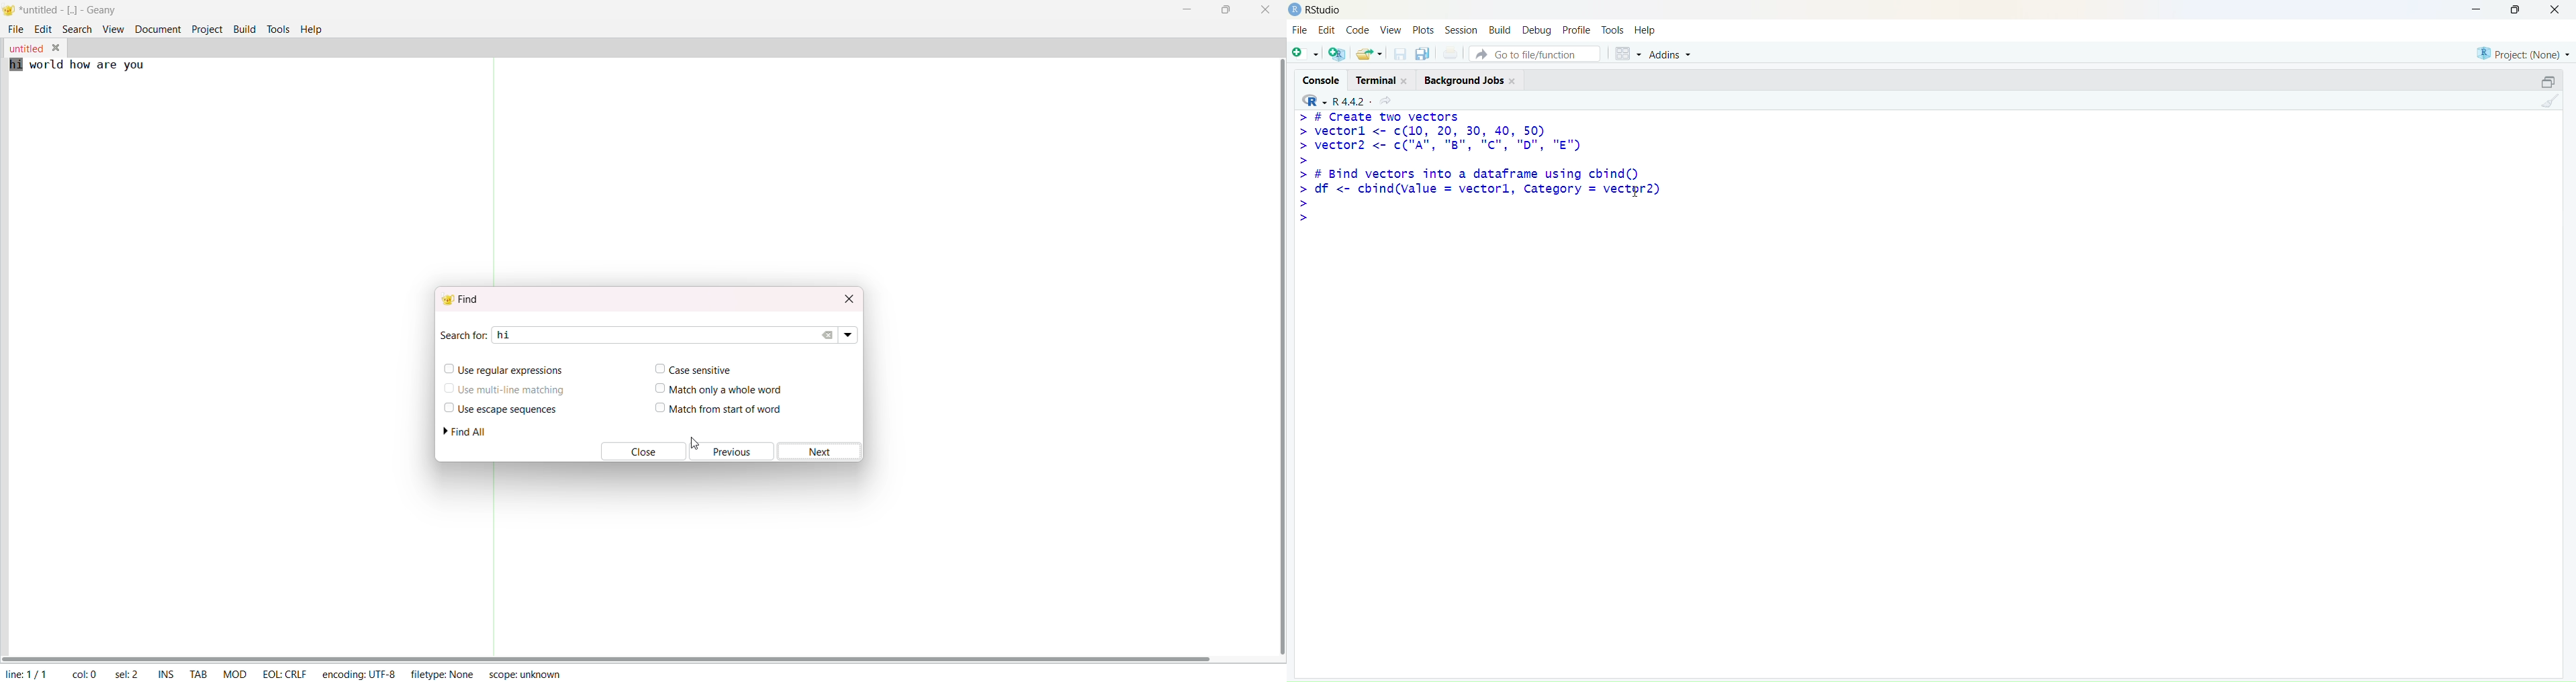 The height and width of the screenshot is (700, 2576). I want to click on help, so click(312, 29).